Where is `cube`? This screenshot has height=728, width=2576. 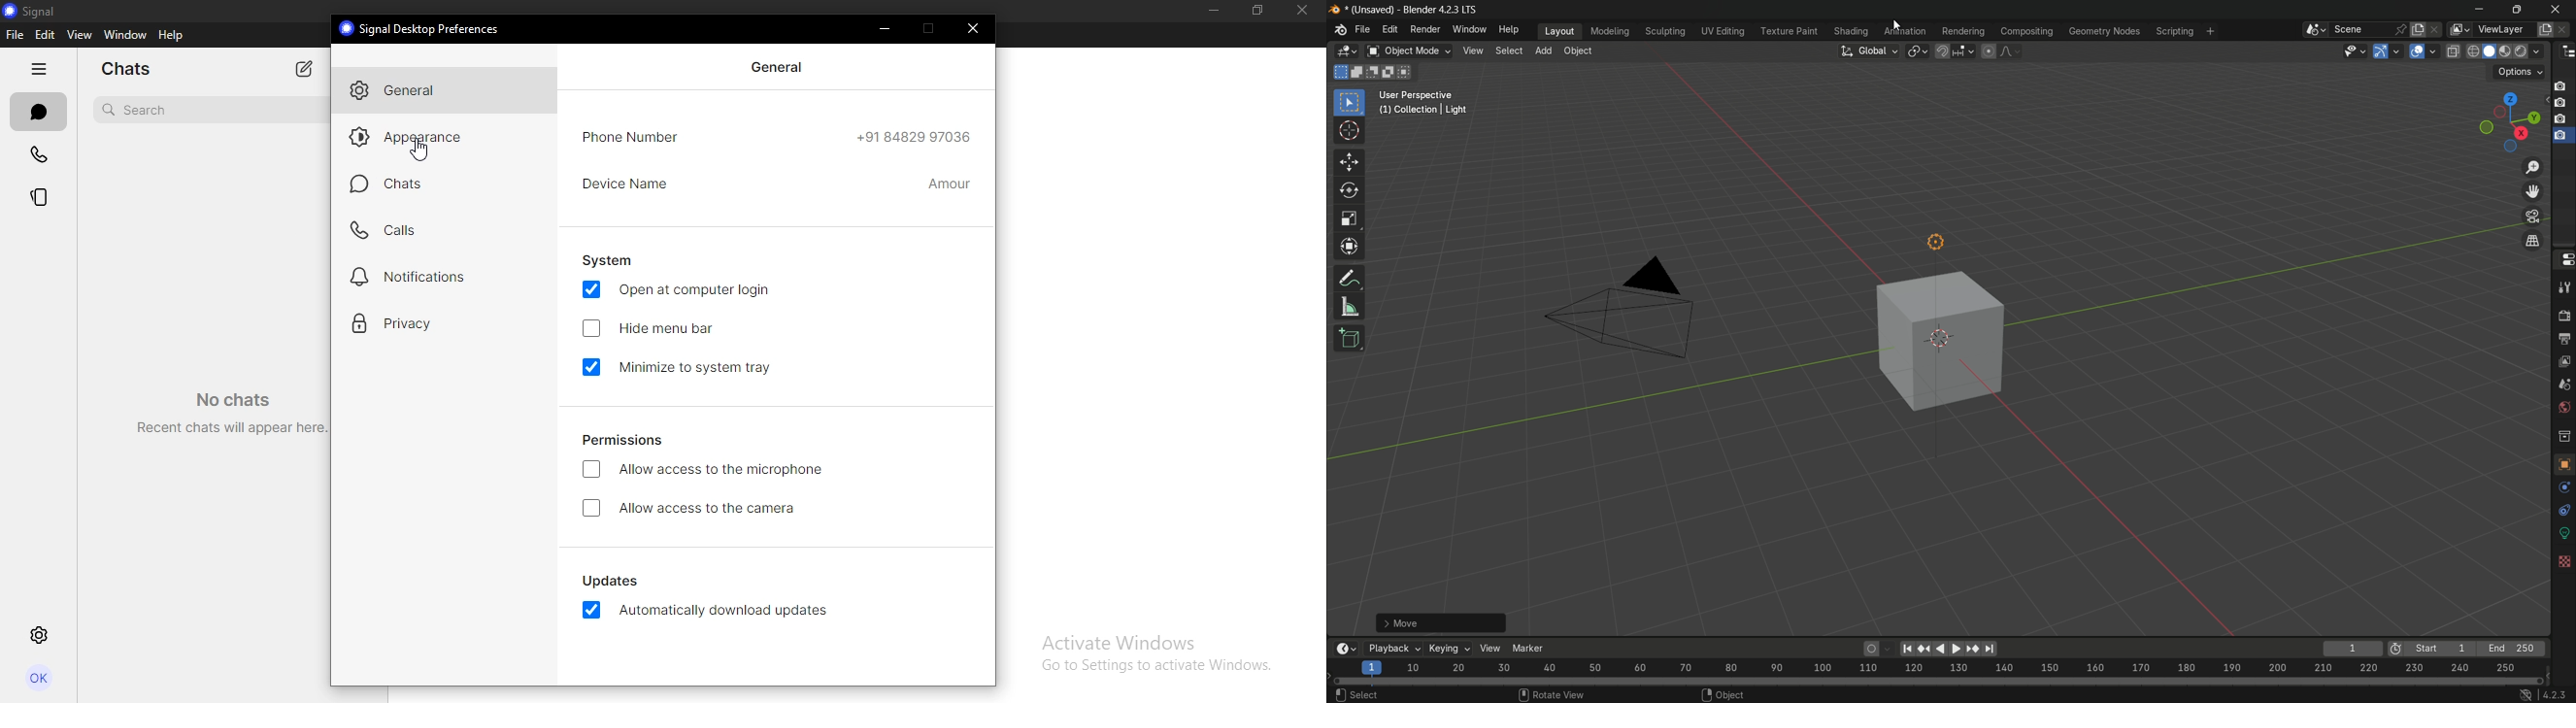 cube is located at coordinates (1942, 340).